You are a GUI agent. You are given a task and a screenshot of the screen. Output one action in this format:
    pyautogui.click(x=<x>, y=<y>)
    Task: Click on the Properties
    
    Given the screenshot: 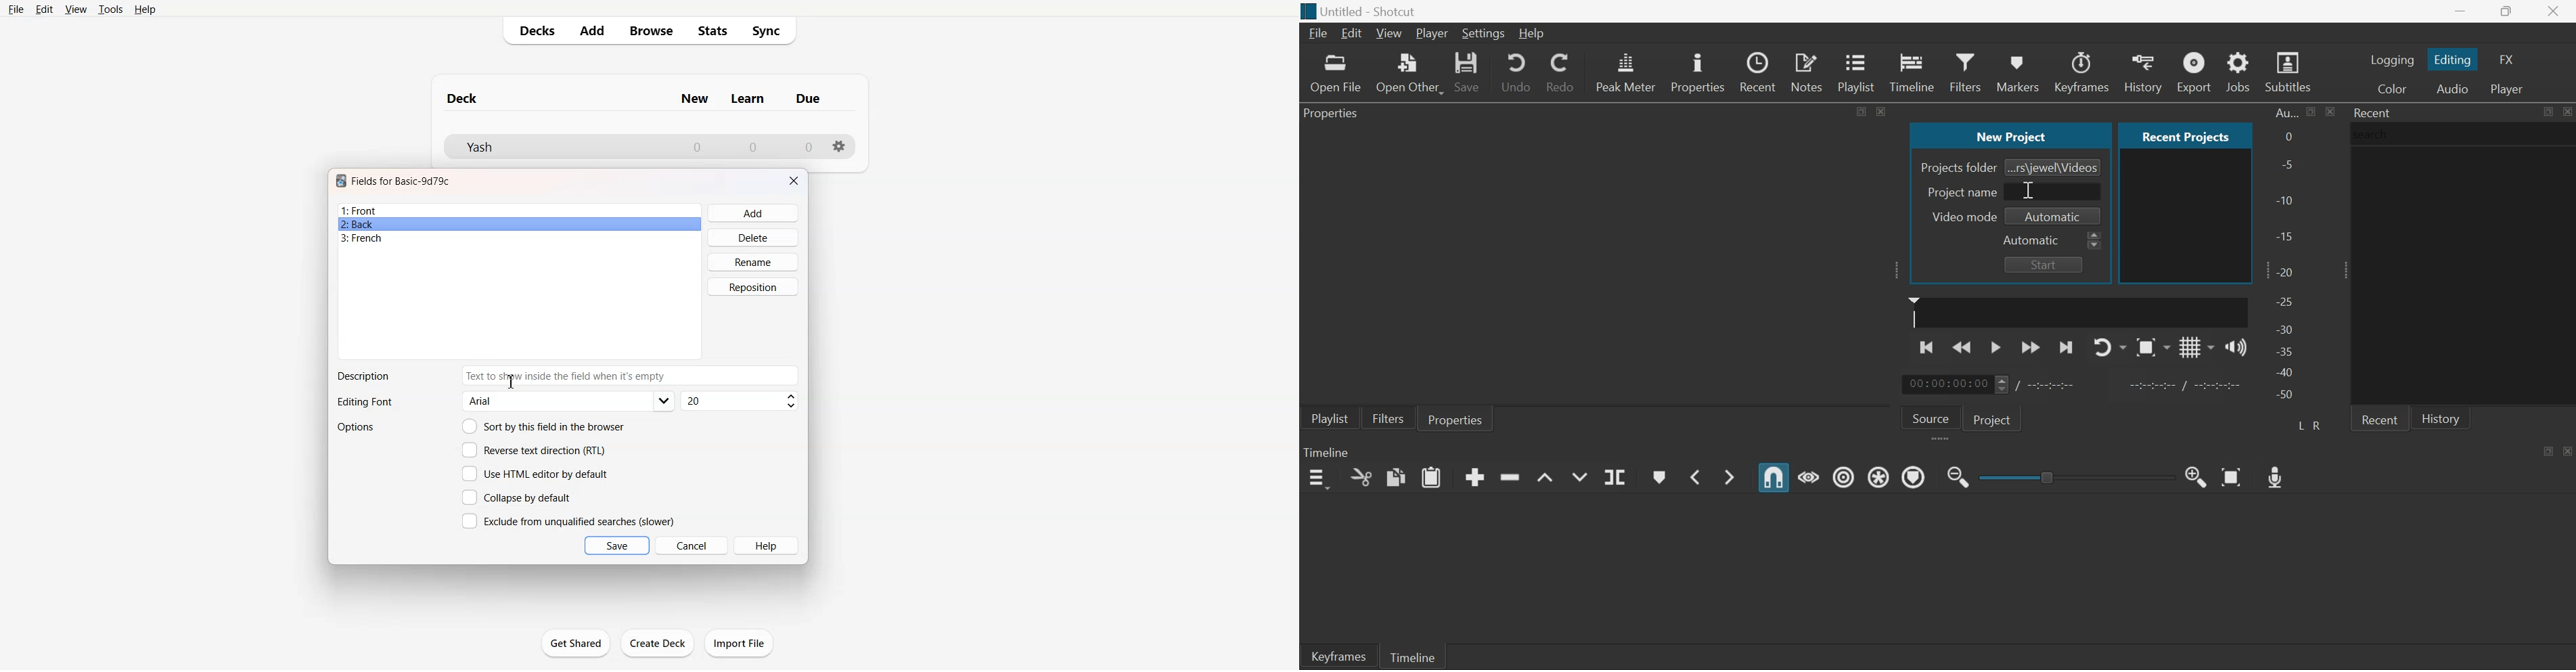 What is the action you would take?
    pyautogui.click(x=1456, y=418)
    